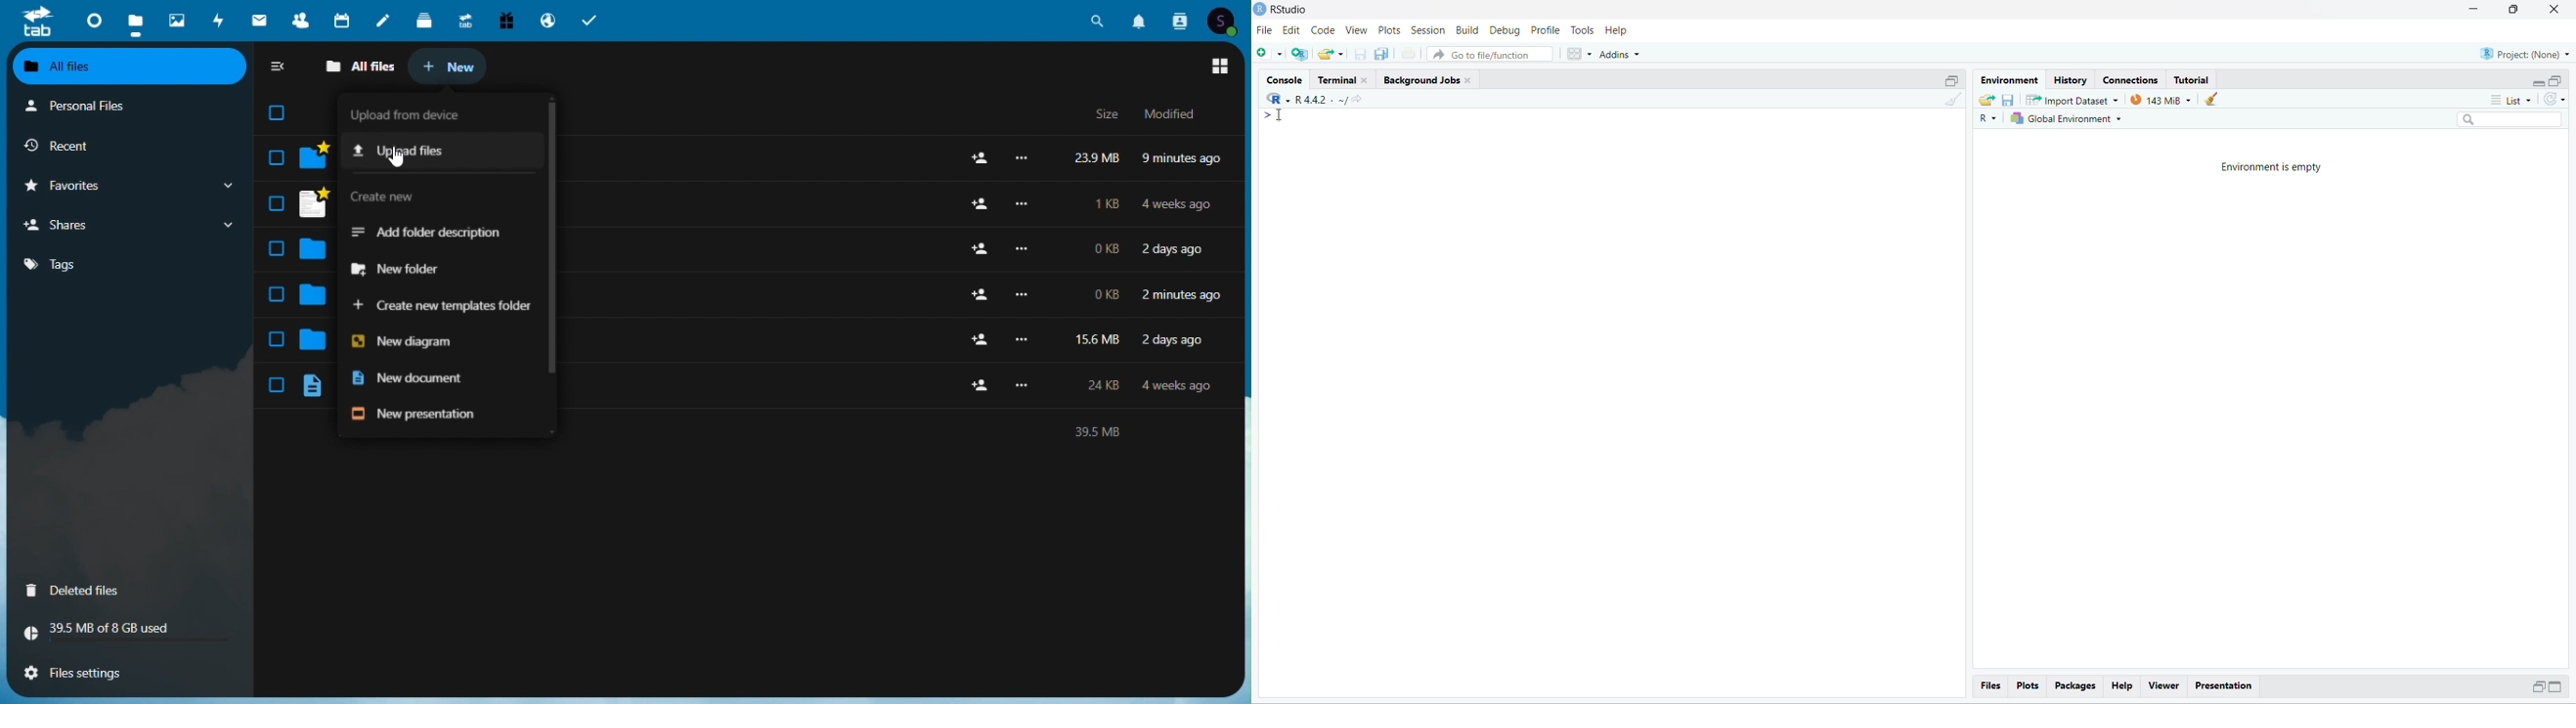  I want to click on Add folder description, so click(441, 232).